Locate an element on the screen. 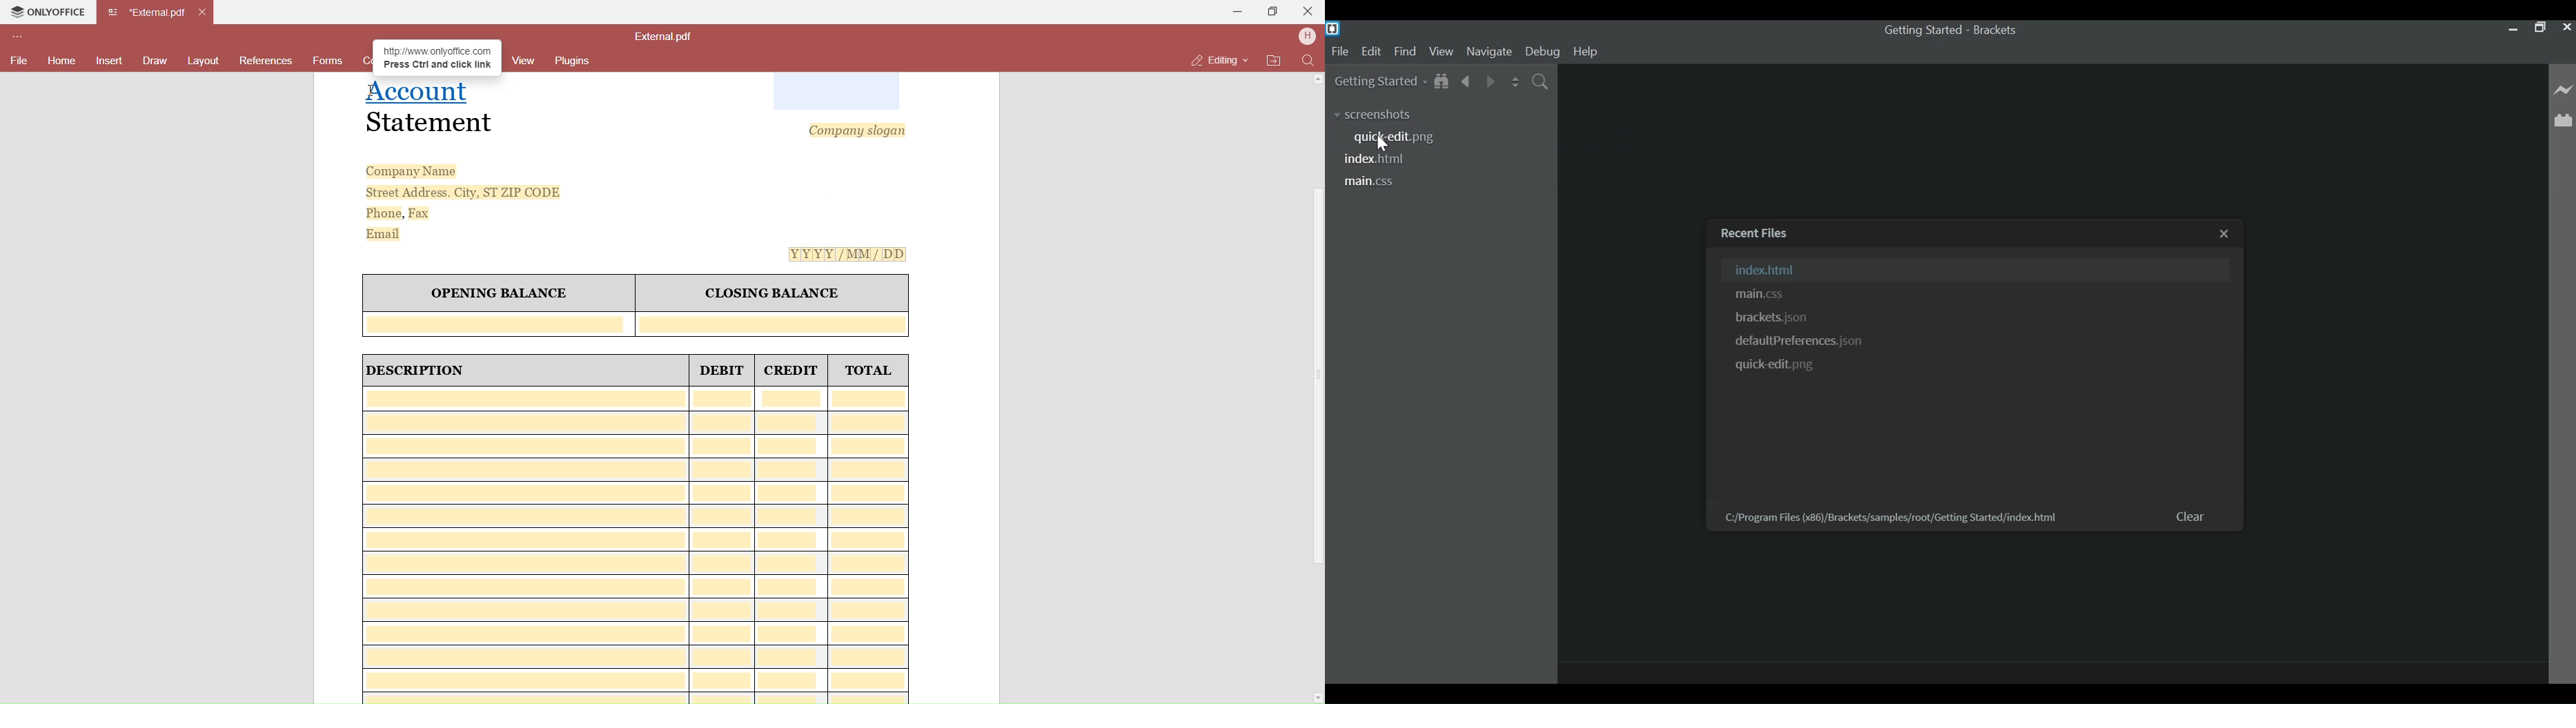 The height and width of the screenshot is (728, 2576). quick-edit.png is located at coordinates (1399, 138).